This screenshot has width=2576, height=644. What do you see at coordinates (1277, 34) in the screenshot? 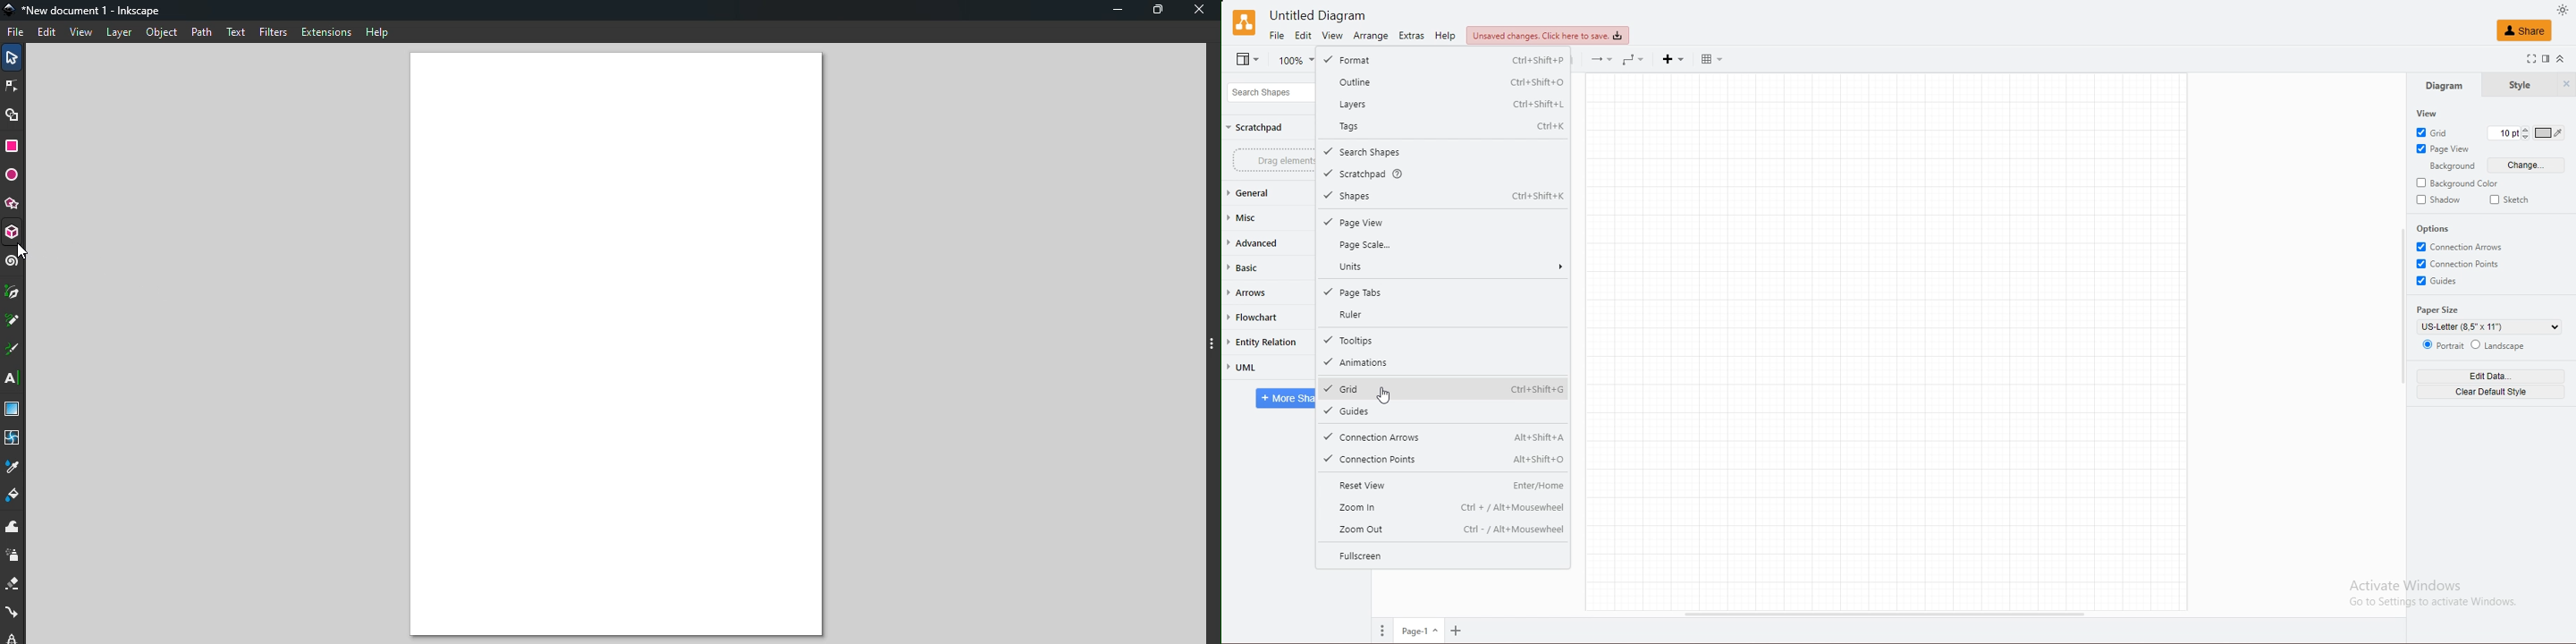
I see `file` at bounding box center [1277, 34].